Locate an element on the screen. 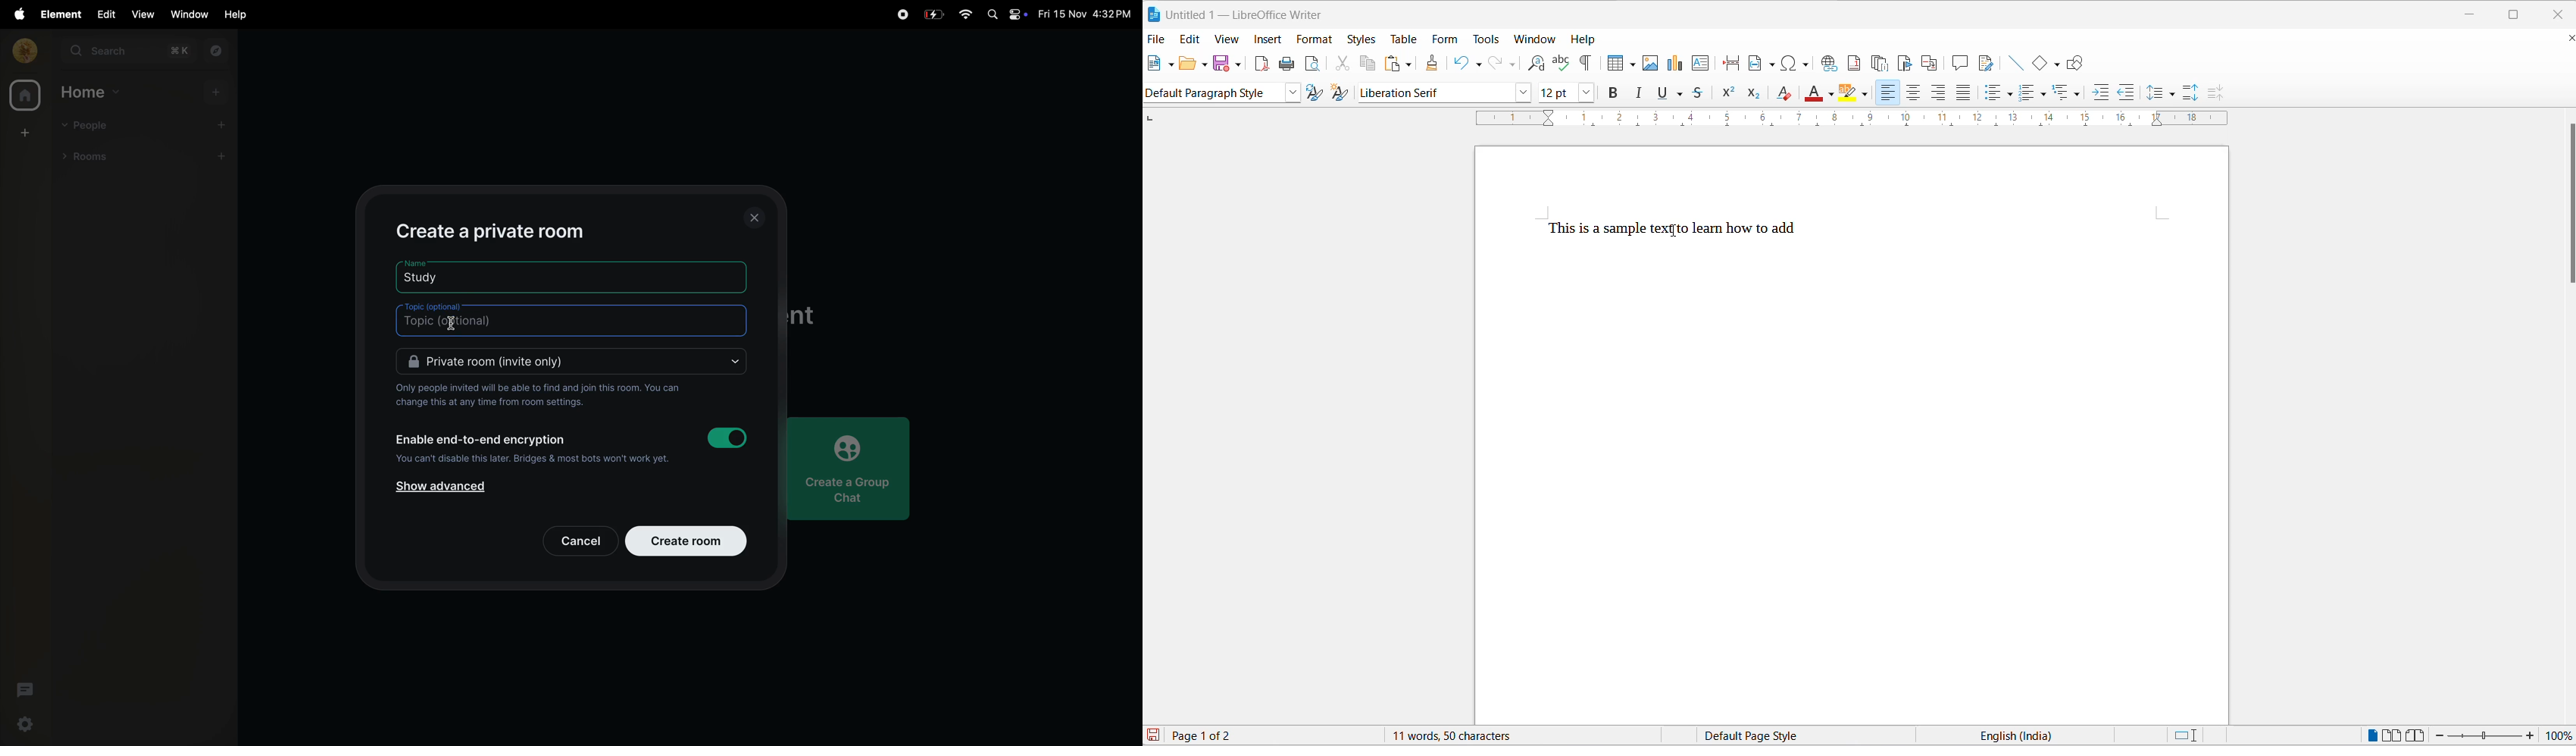 The height and width of the screenshot is (756, 2576). maximize is located at coordinates (2516, 12).